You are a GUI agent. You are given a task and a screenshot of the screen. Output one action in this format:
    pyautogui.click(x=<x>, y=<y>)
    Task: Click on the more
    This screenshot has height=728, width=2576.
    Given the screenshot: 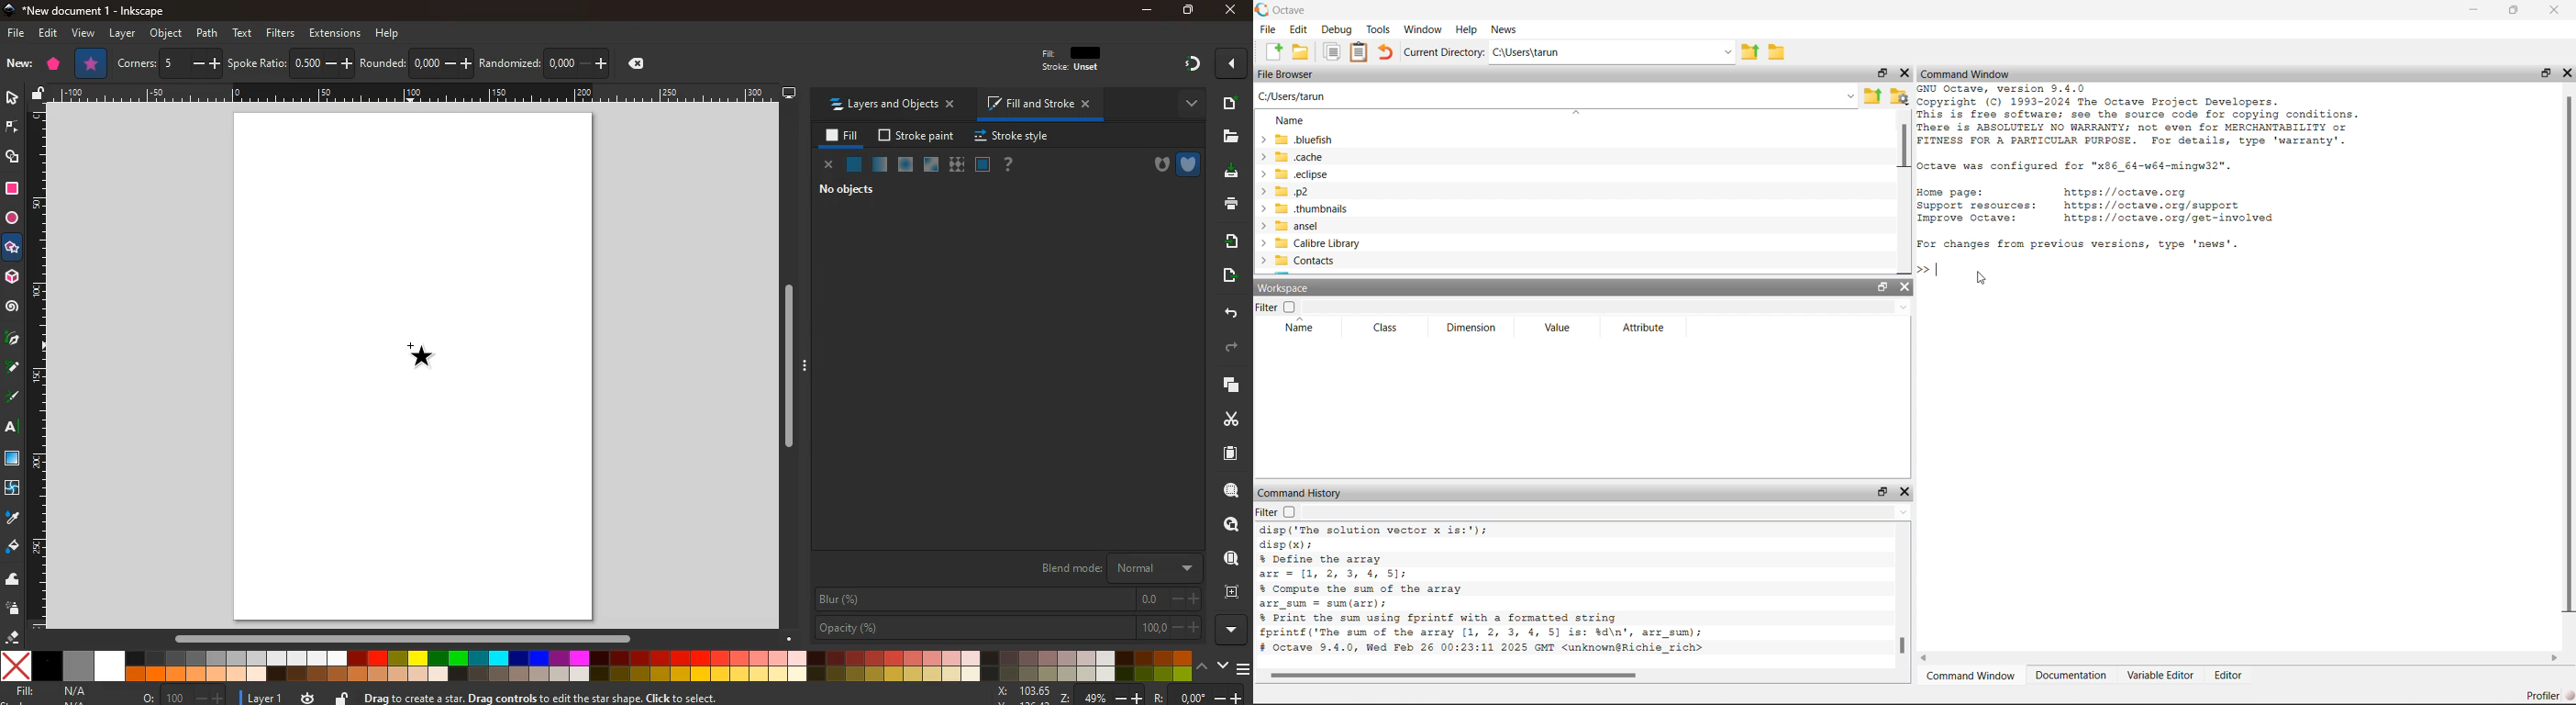 What is the action you would take?
    pyautogui.click(x=1227, y=631)
    